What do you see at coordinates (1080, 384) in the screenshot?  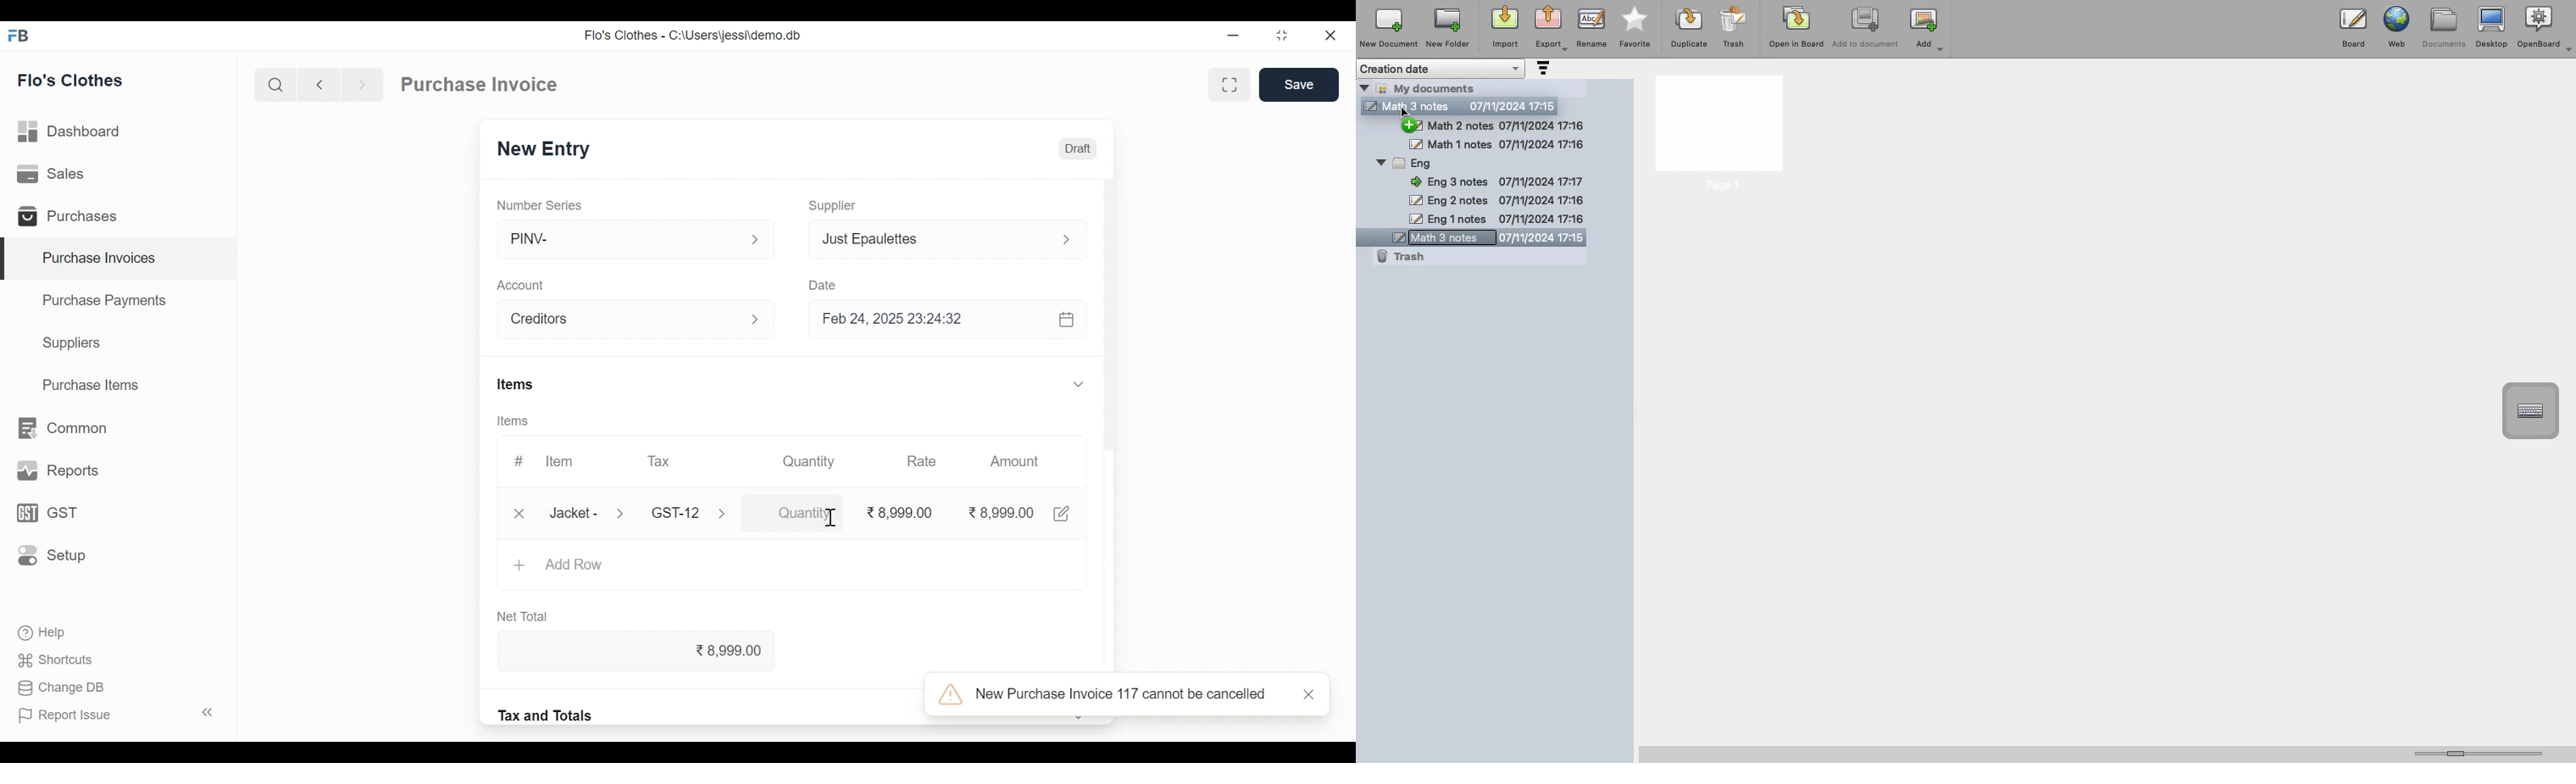 I see `Expand` at bounding box center [1080, 384].